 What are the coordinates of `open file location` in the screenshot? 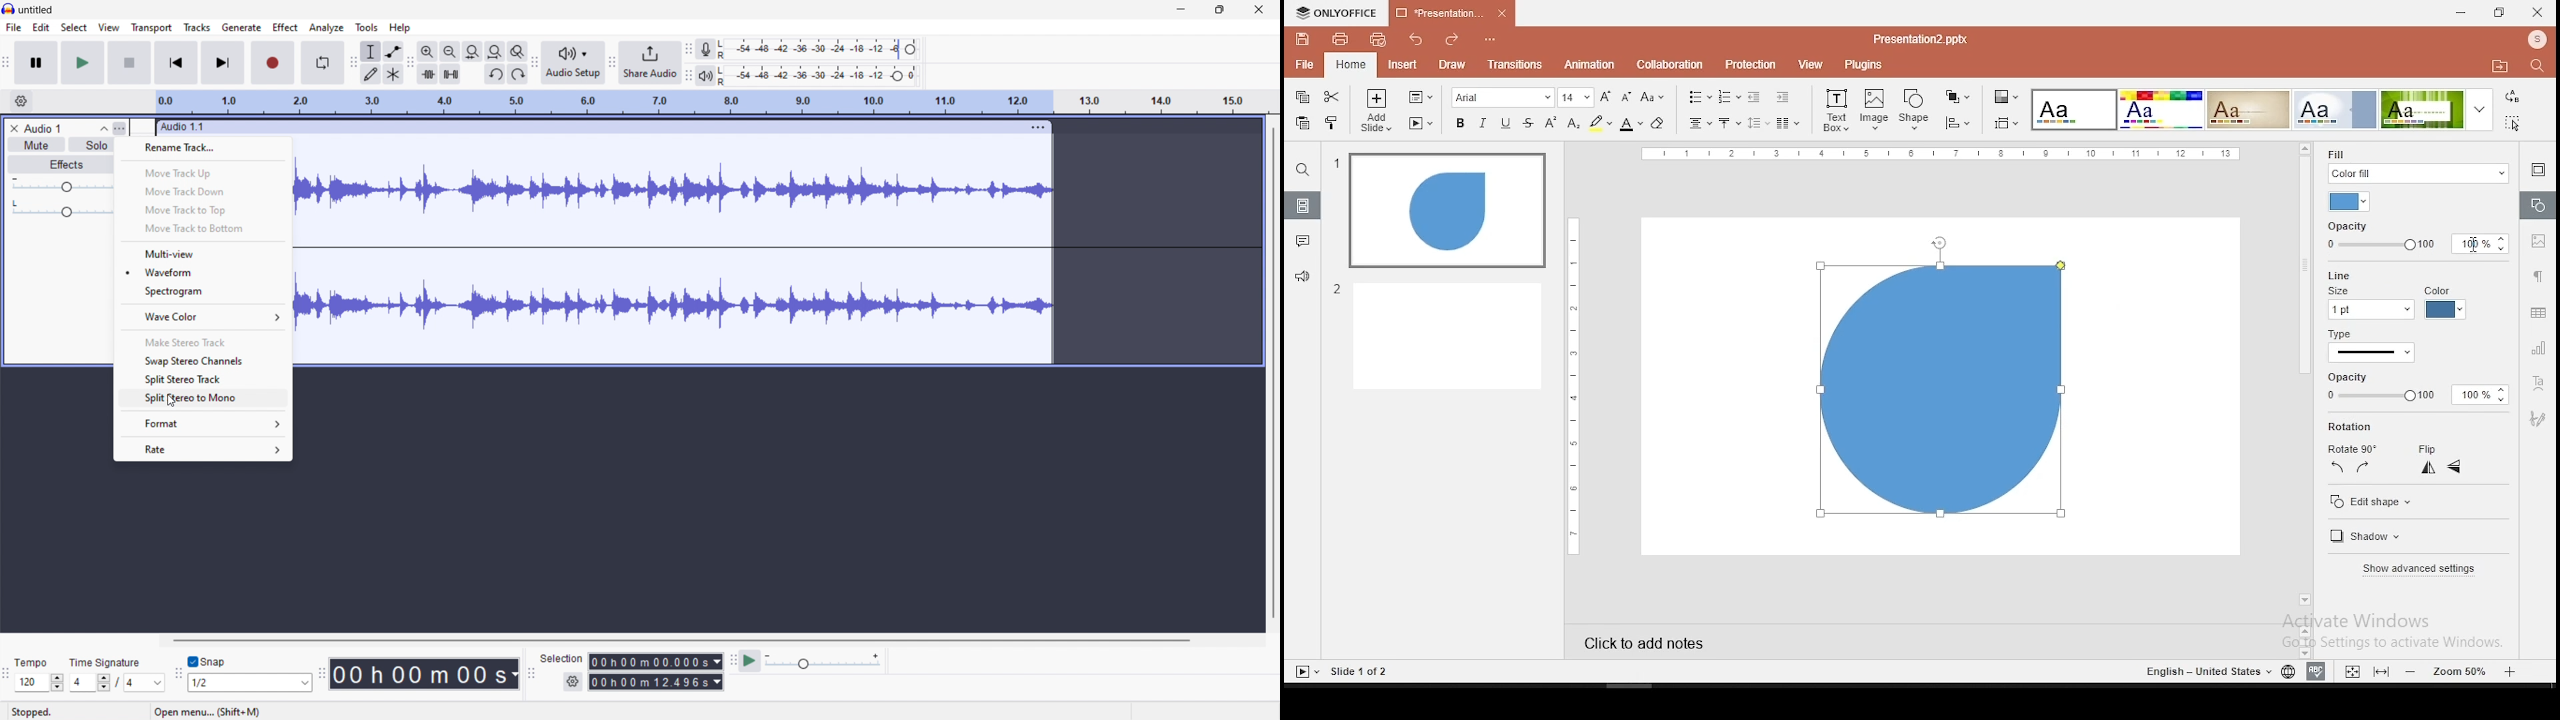 It's located at (2496, 66).